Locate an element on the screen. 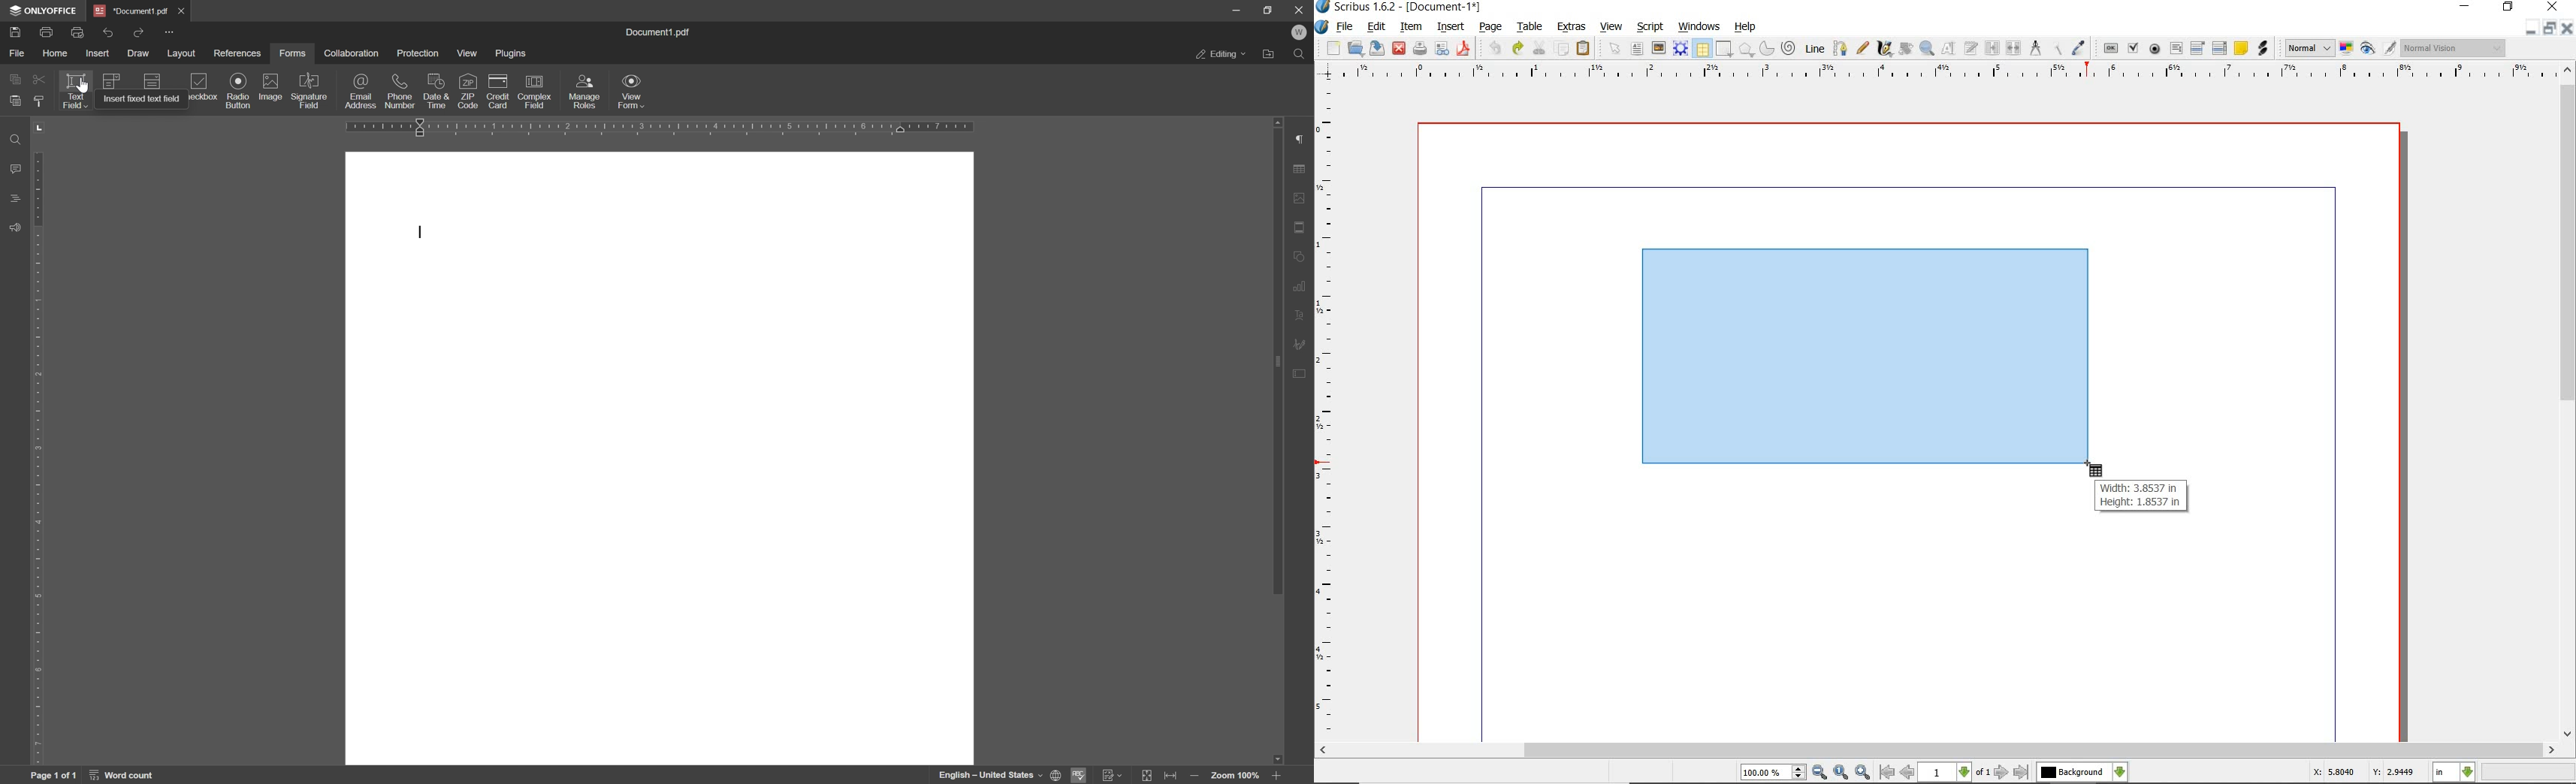 The image size is (2576, 784). visual appearance of the display is located at coordinates (2451, 48).